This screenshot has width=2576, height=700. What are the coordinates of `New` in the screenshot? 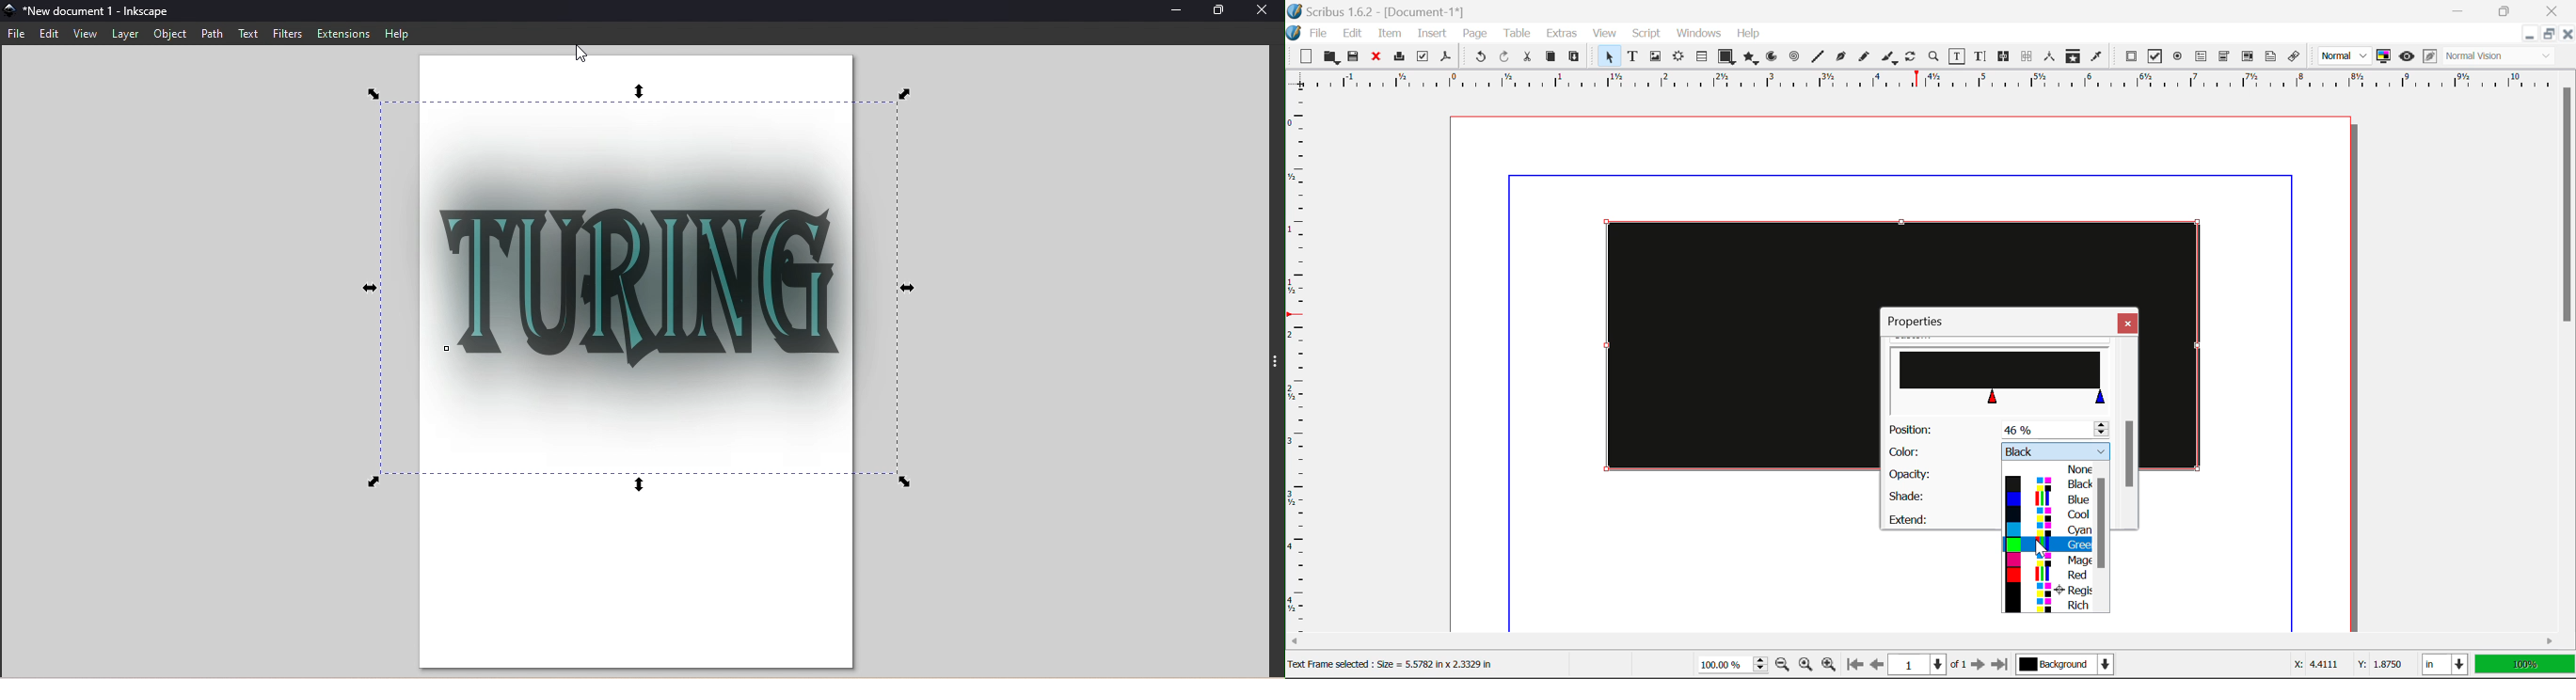 It's located at (1303, 57).